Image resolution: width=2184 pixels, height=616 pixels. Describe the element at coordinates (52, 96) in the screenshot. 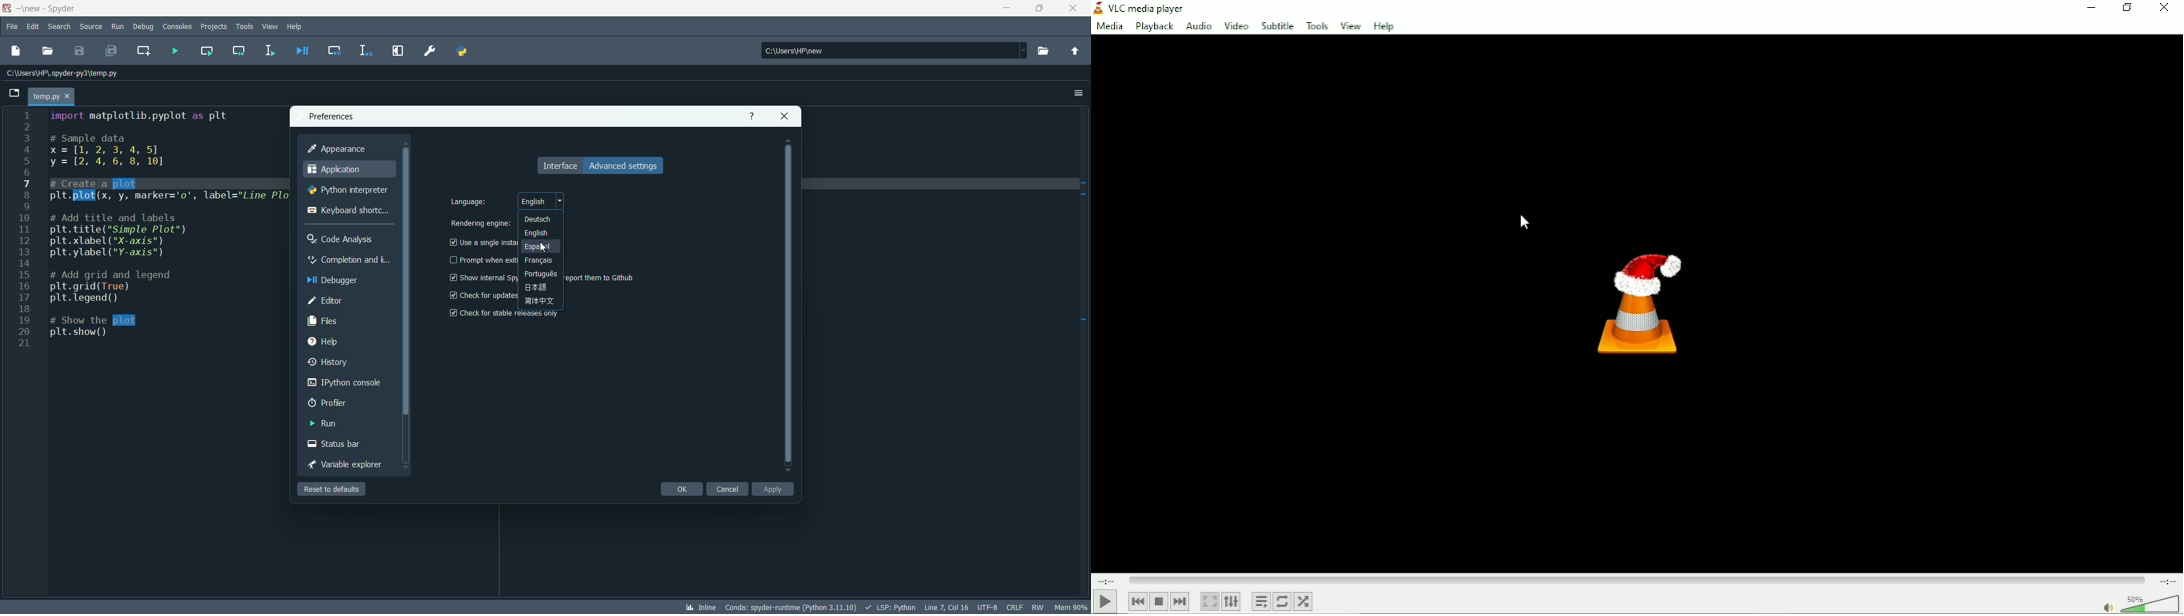

I see `temp.py` at that location.